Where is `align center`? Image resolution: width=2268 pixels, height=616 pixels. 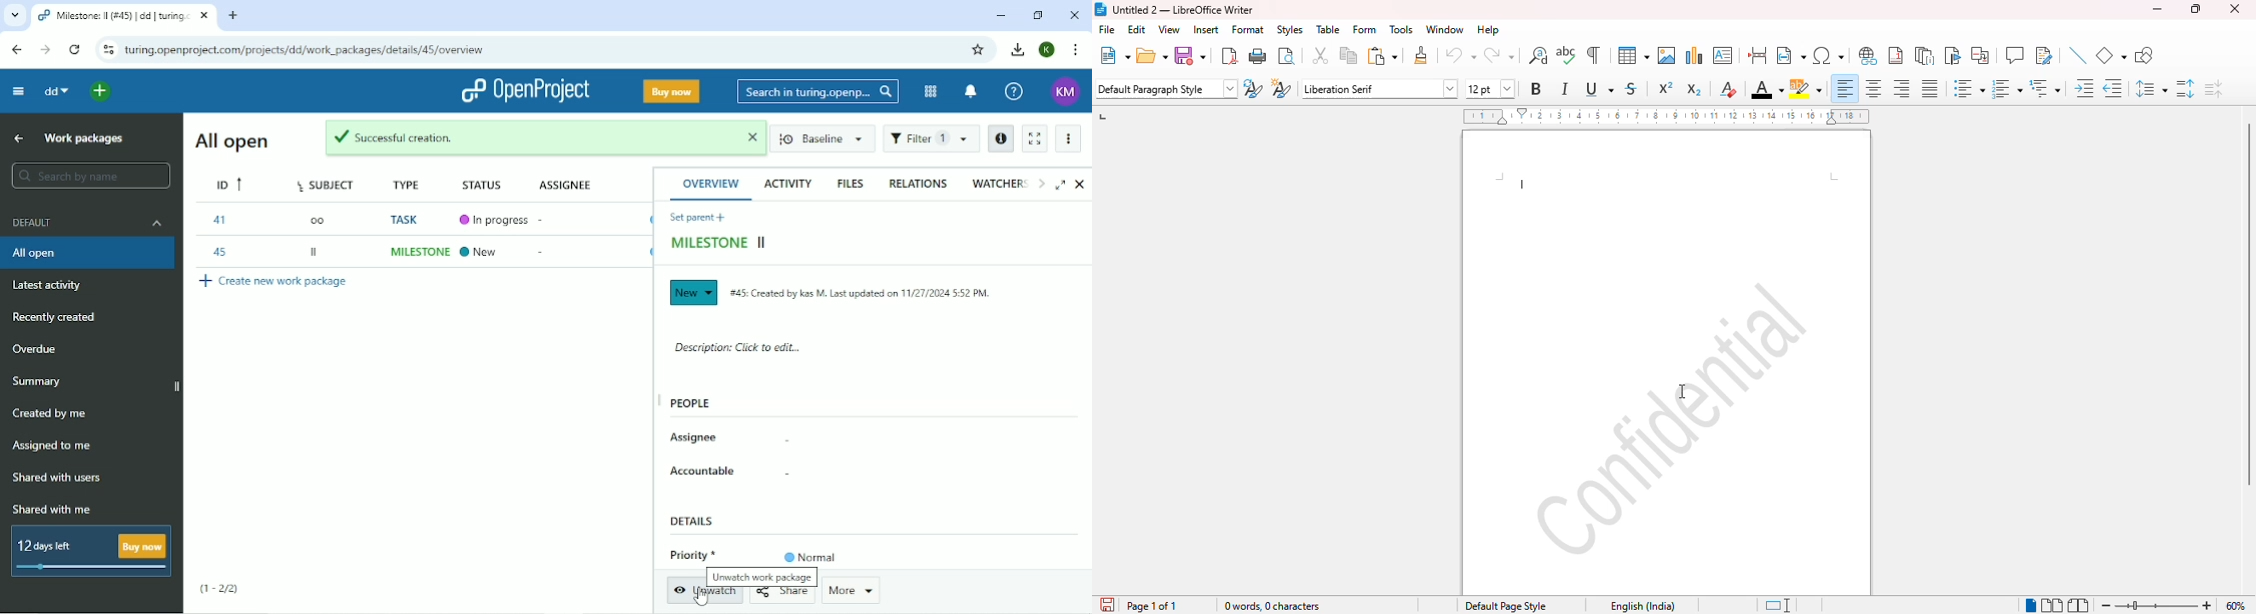
align center is located at coordinates (1874, 88).